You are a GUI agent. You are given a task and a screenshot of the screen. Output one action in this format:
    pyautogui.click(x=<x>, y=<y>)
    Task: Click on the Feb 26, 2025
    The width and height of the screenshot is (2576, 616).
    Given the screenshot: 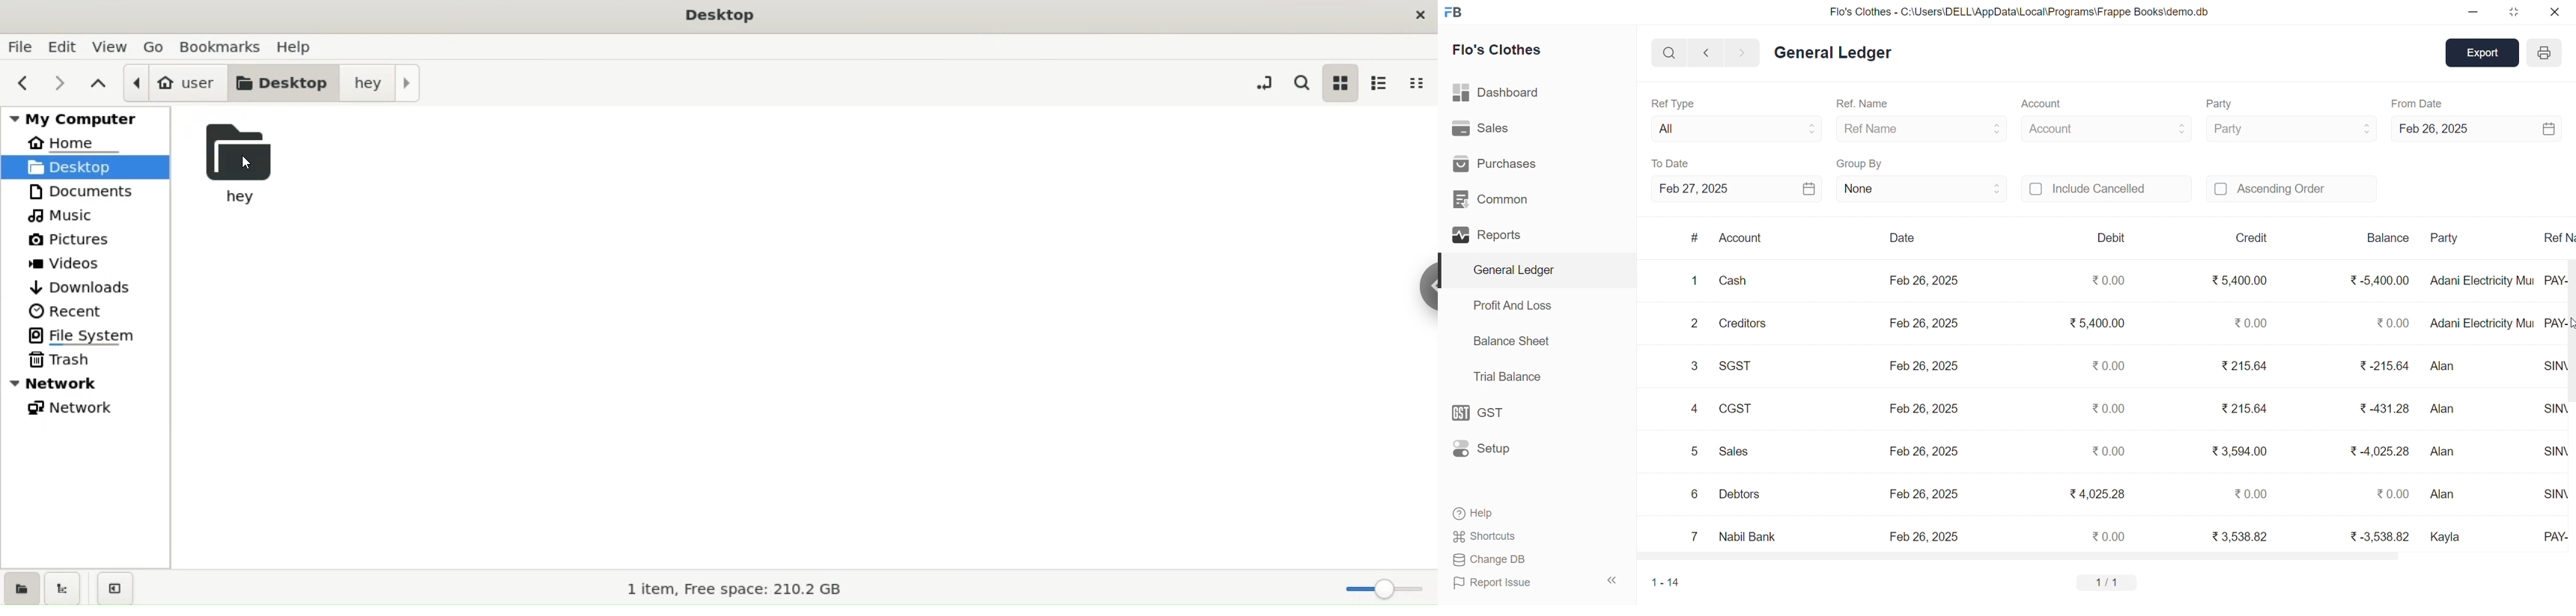 What is the action you would take?
    pyautogui.click(x=1924, y=281)
    